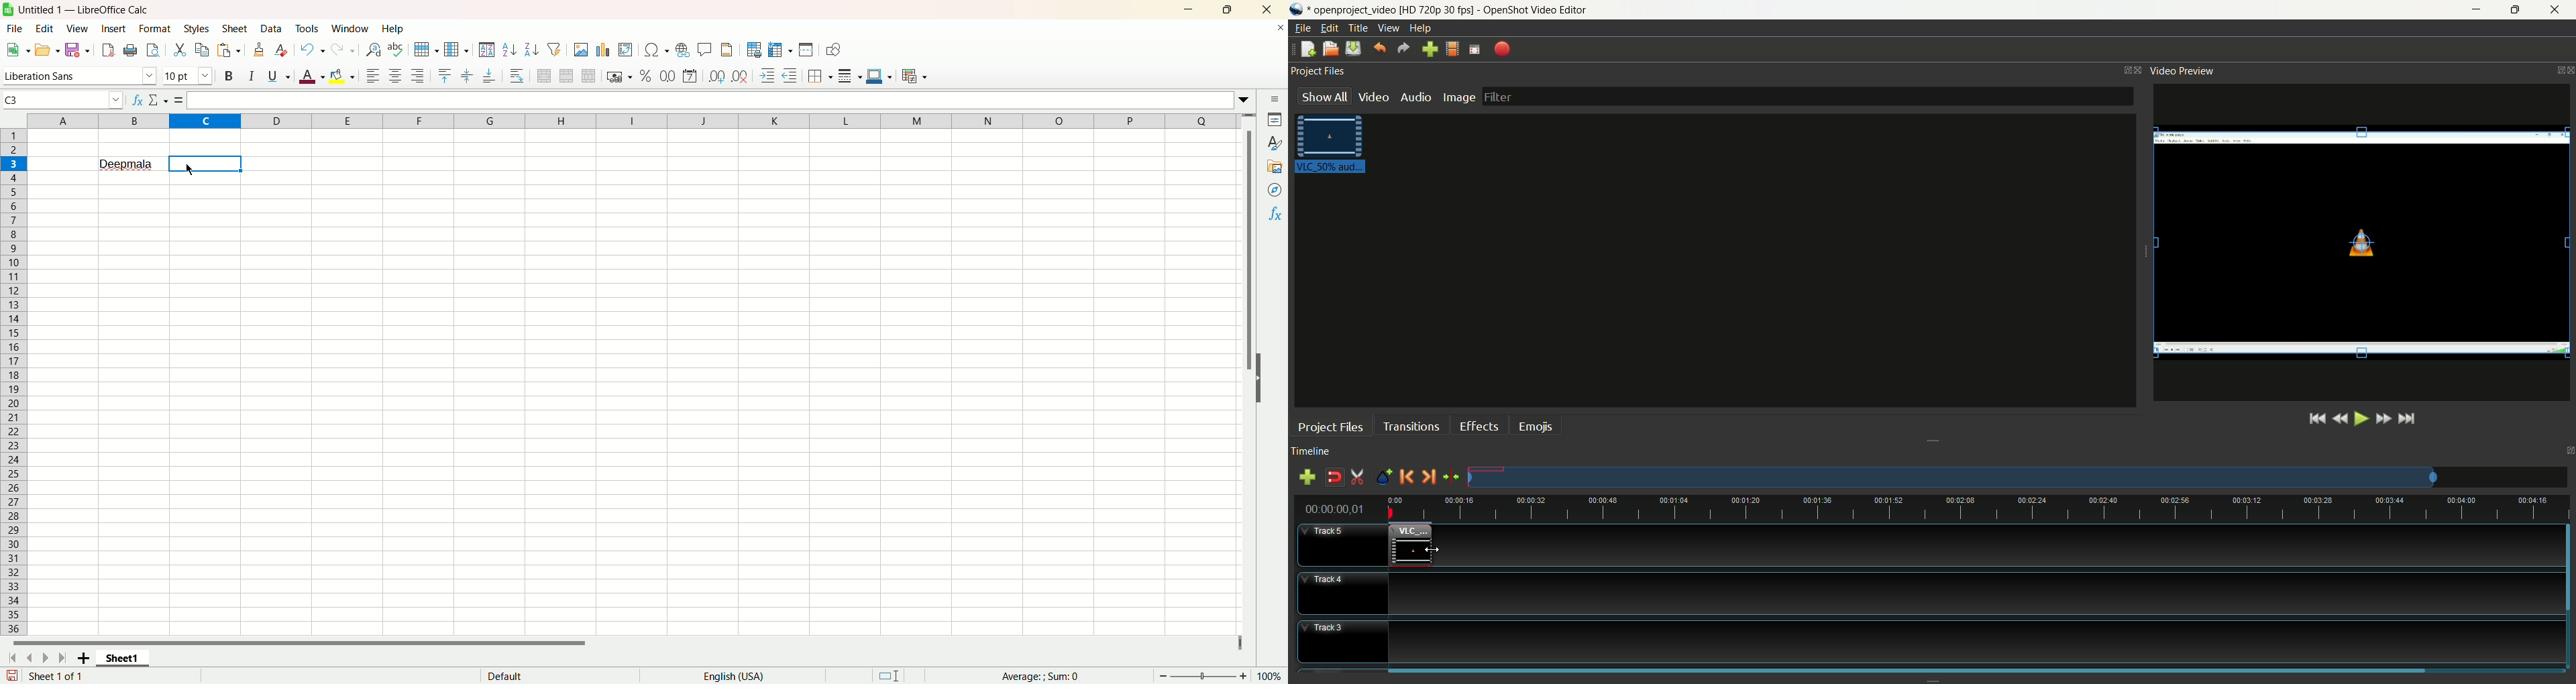 This screenshot has width=2576, height=700. Describe the element at coordinates (231, 76) in the screenshot. I see `Bold` at that location.